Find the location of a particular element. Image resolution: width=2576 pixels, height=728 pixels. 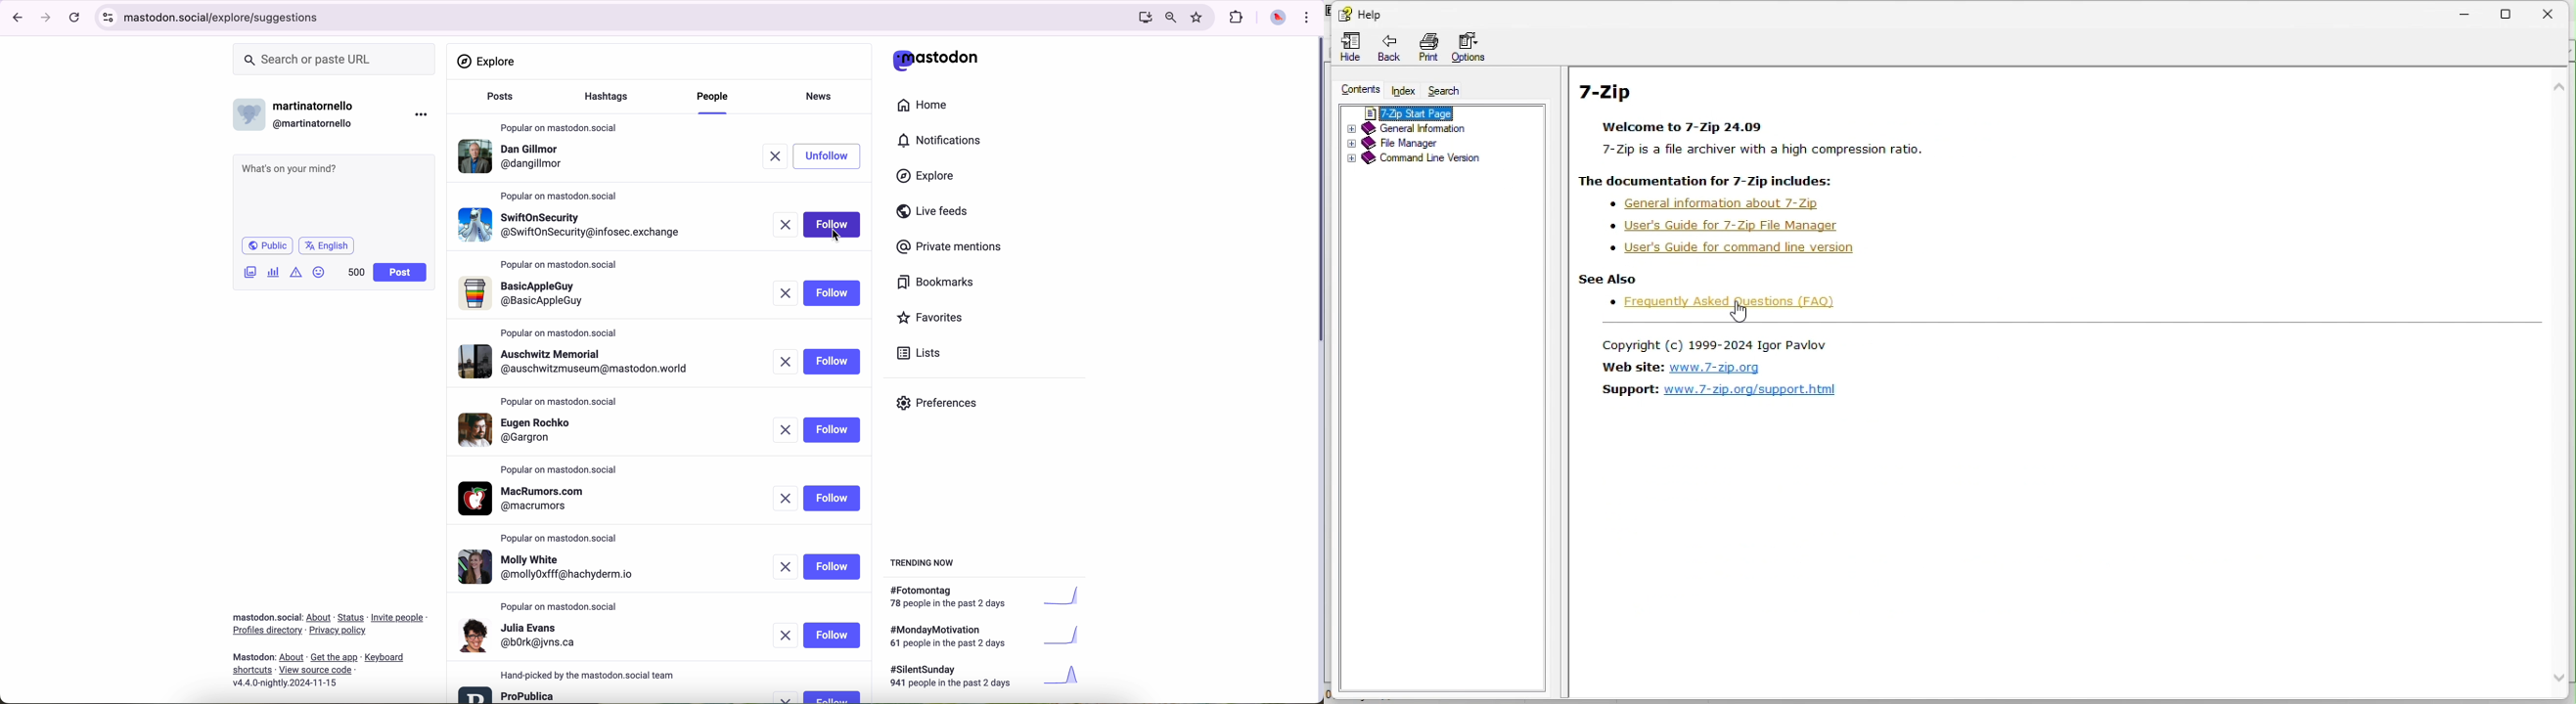

#silentsunday is located at coordinates (987, 678).